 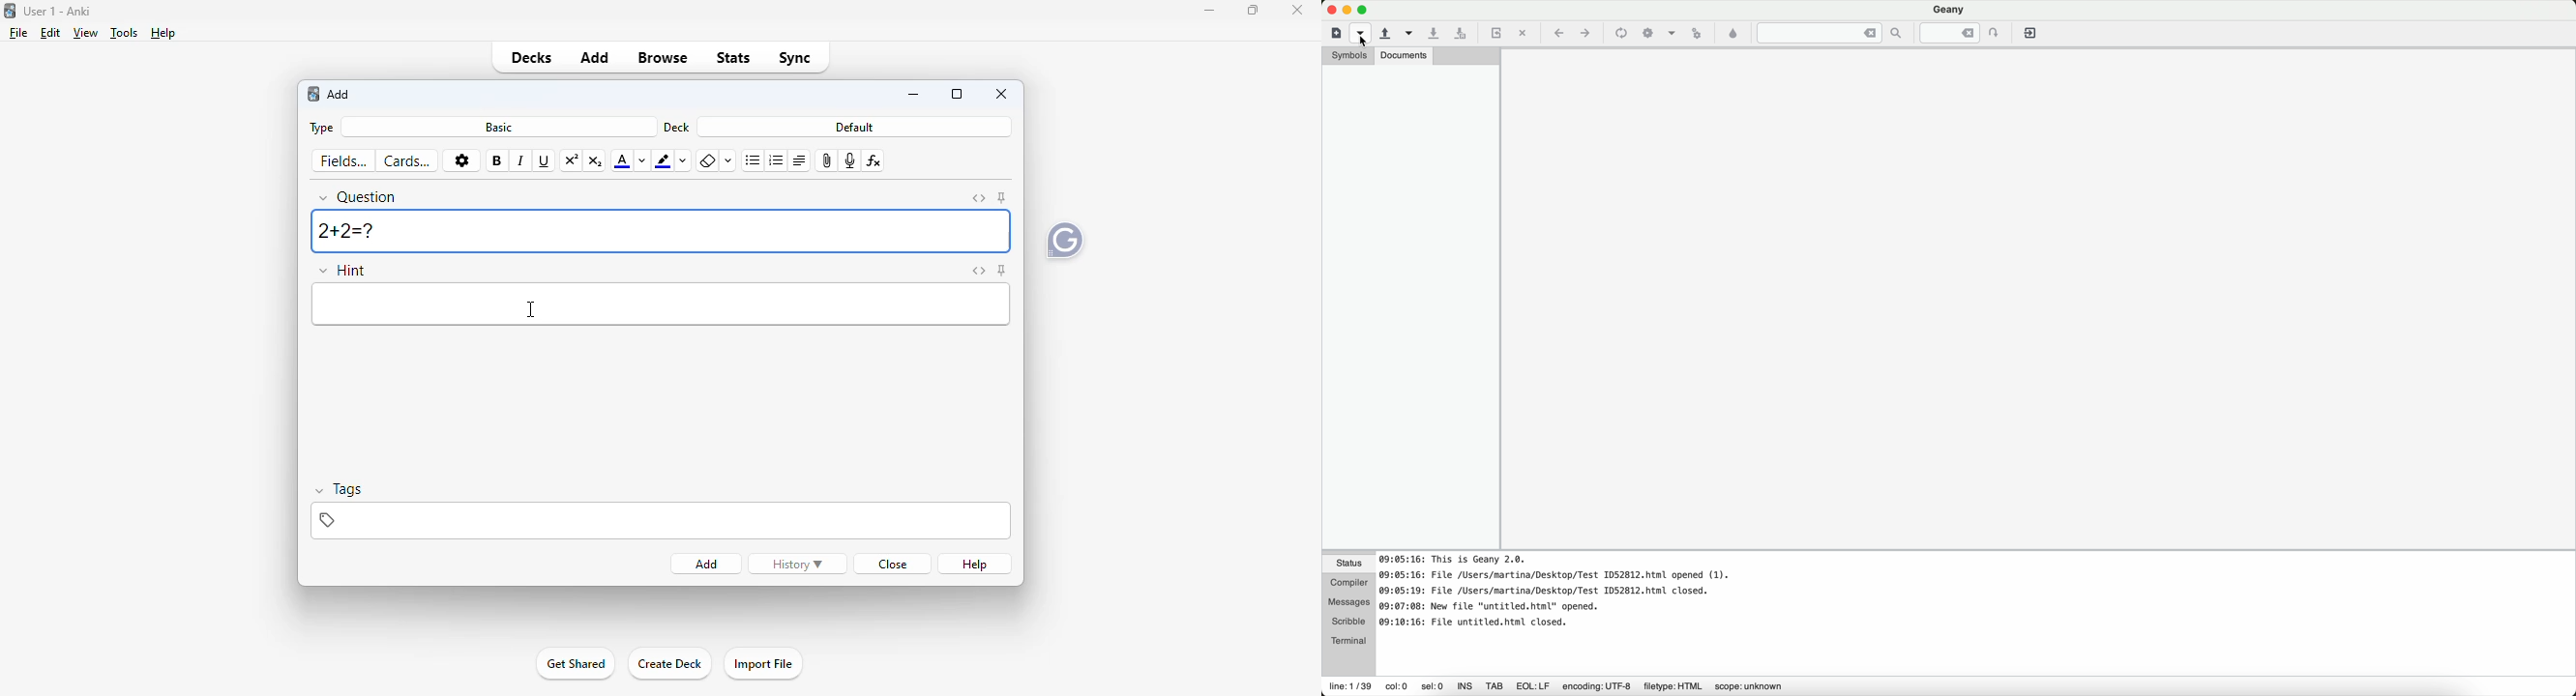 What do you see at coordinates (732, 58) in the screenshot?
I see `stats` at bounding box center [732, 58].